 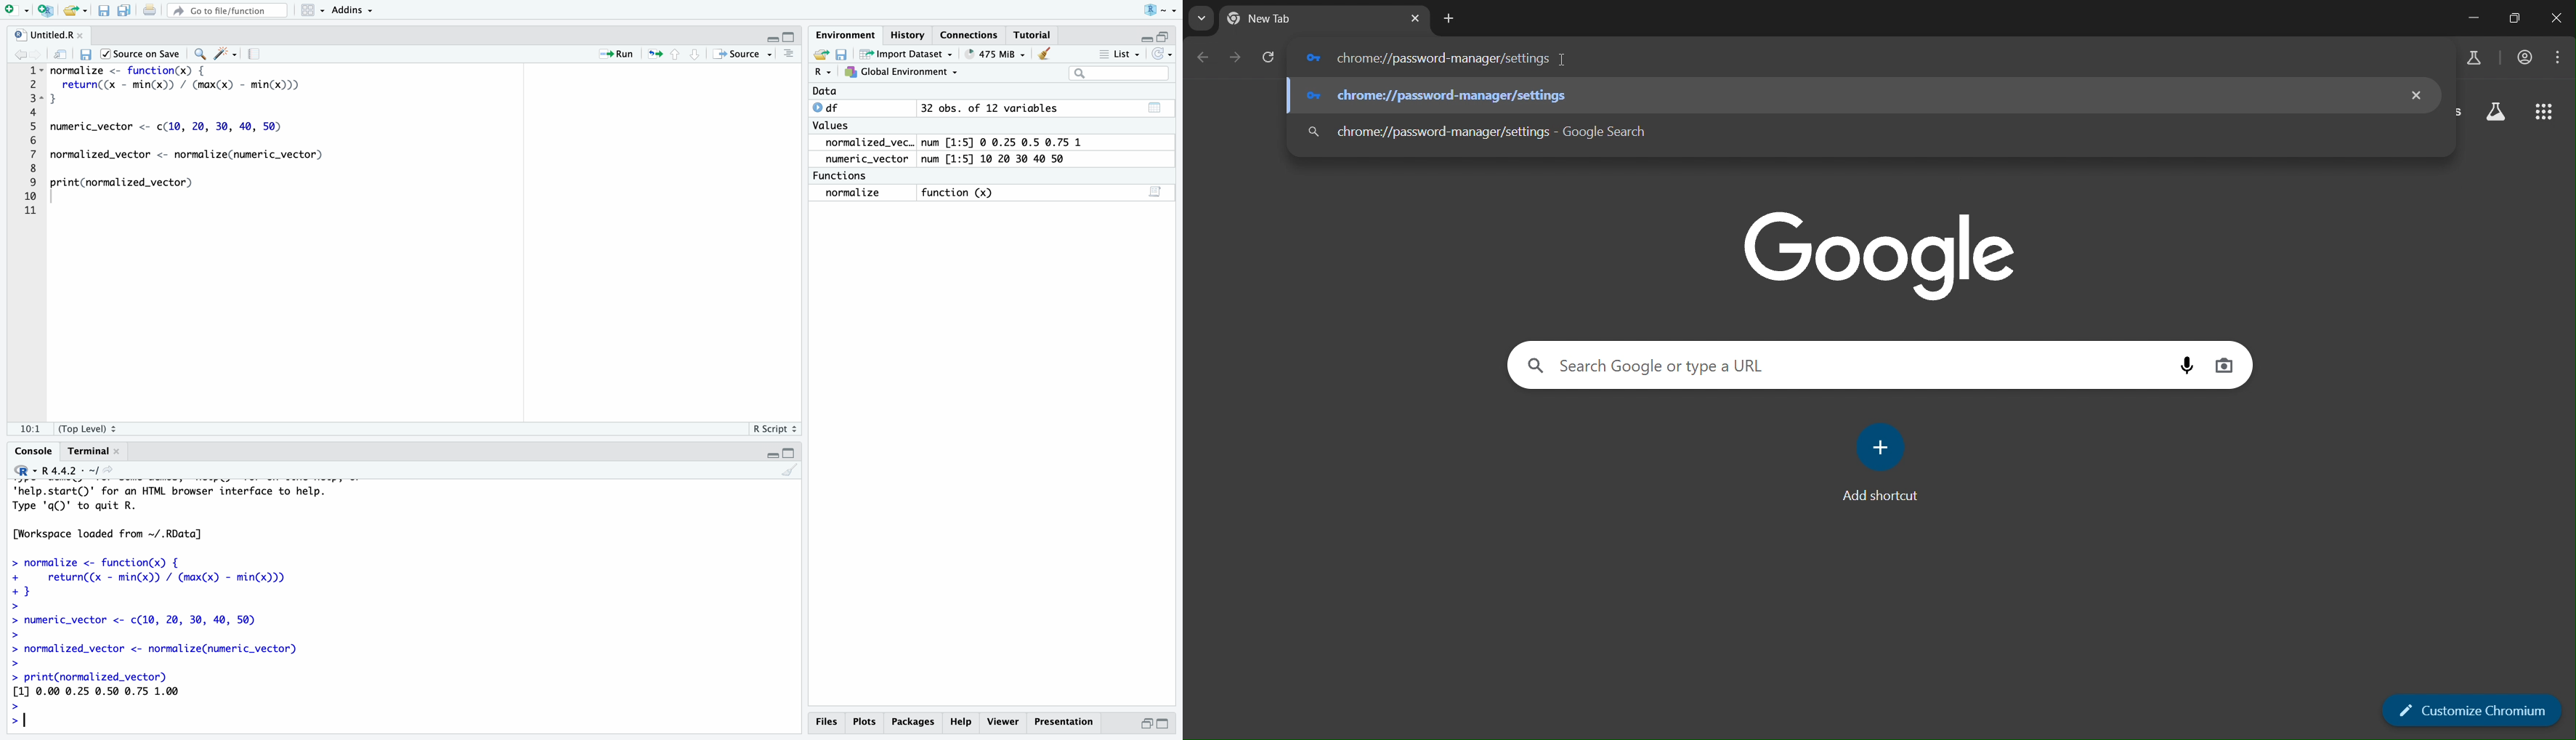 I want to click on normaLize <- tTunction(x) +4
return((x - min(x)) / (max(x) - min(x)))
HB
numeric_vector <- c(10, 20, 30, 40, 50)
normalized_vector <- normalize(numeric_vector)
print(normalized_vector), so click(x=205, y=146).